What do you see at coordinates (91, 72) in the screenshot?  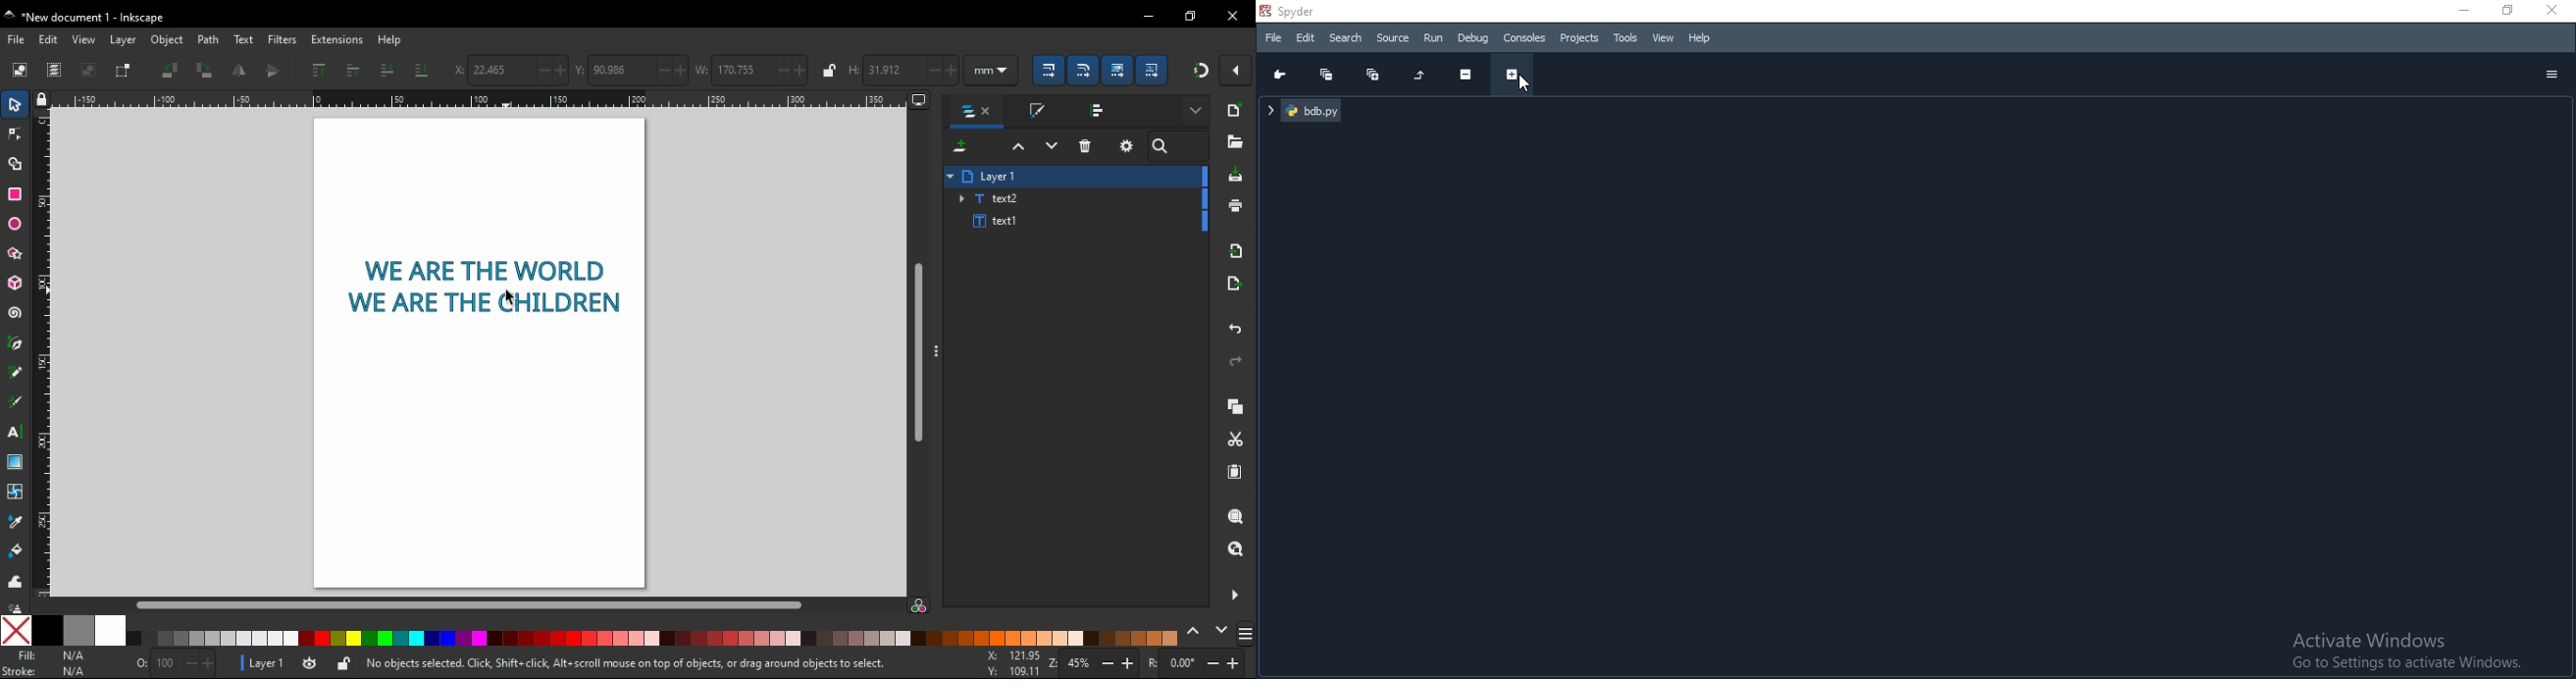 I see `deselect` at bounding box center [91, 72].